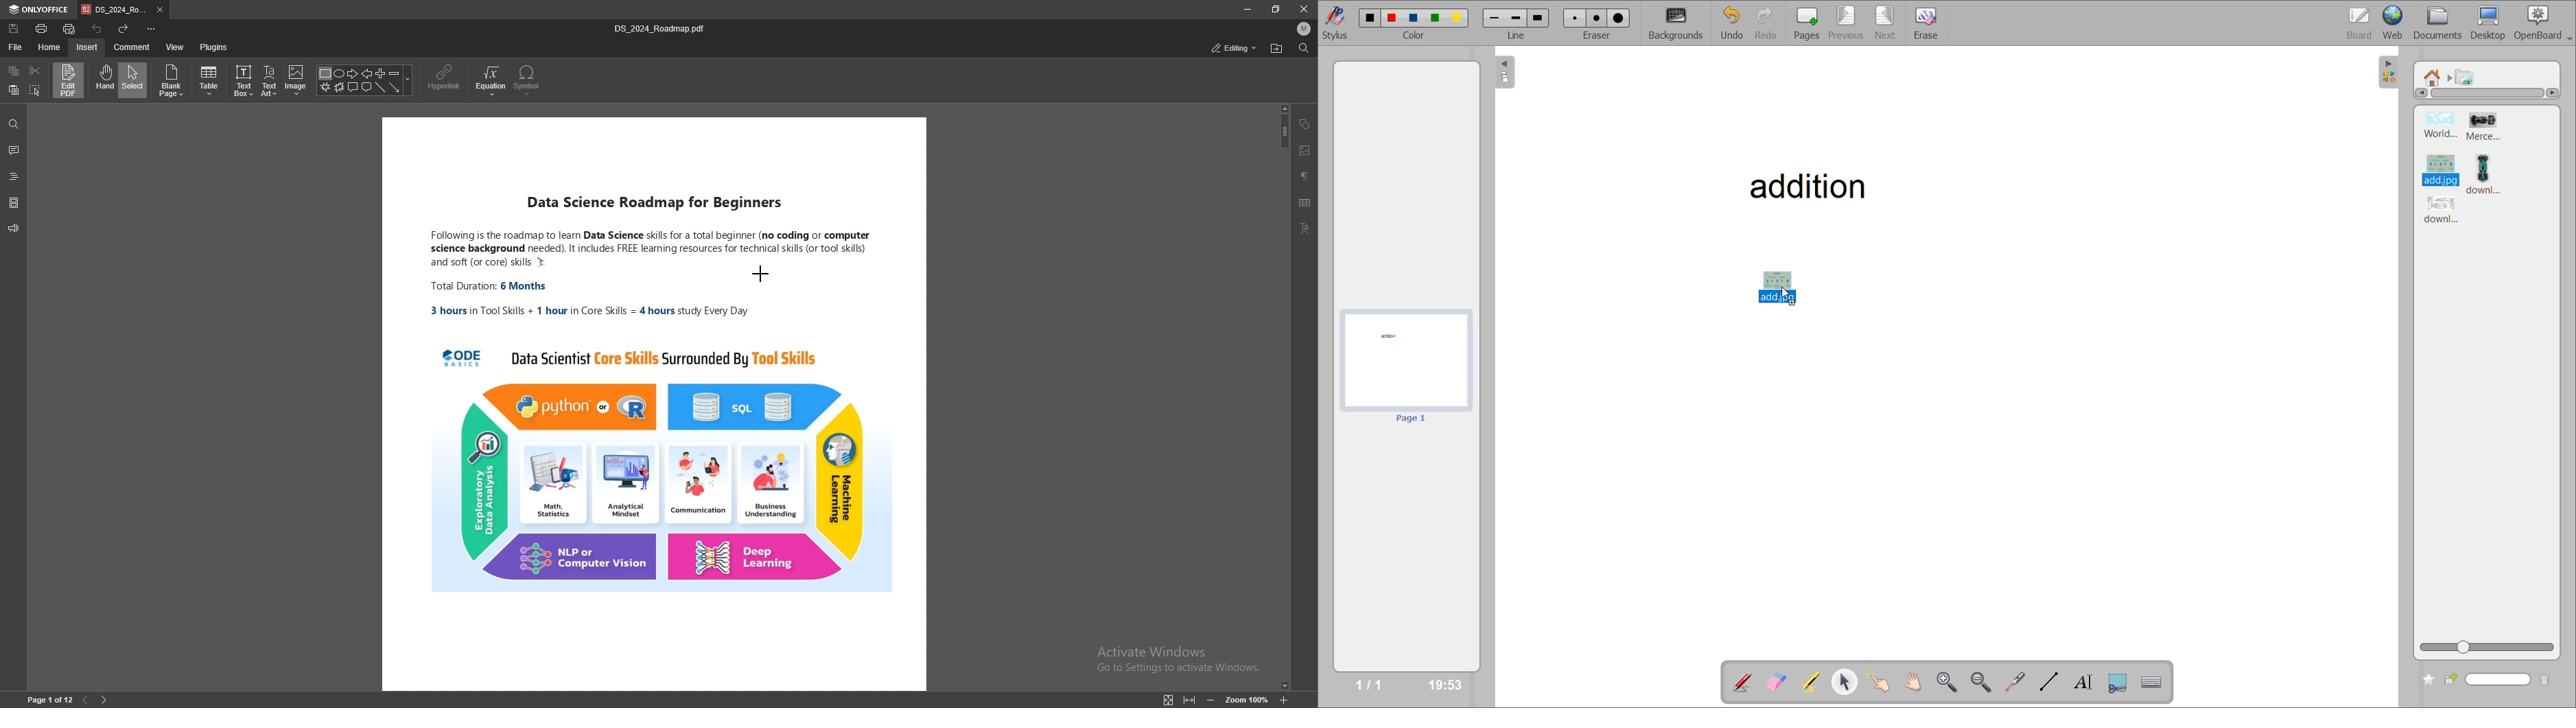  I want to click on feedback, so click(14, 228).